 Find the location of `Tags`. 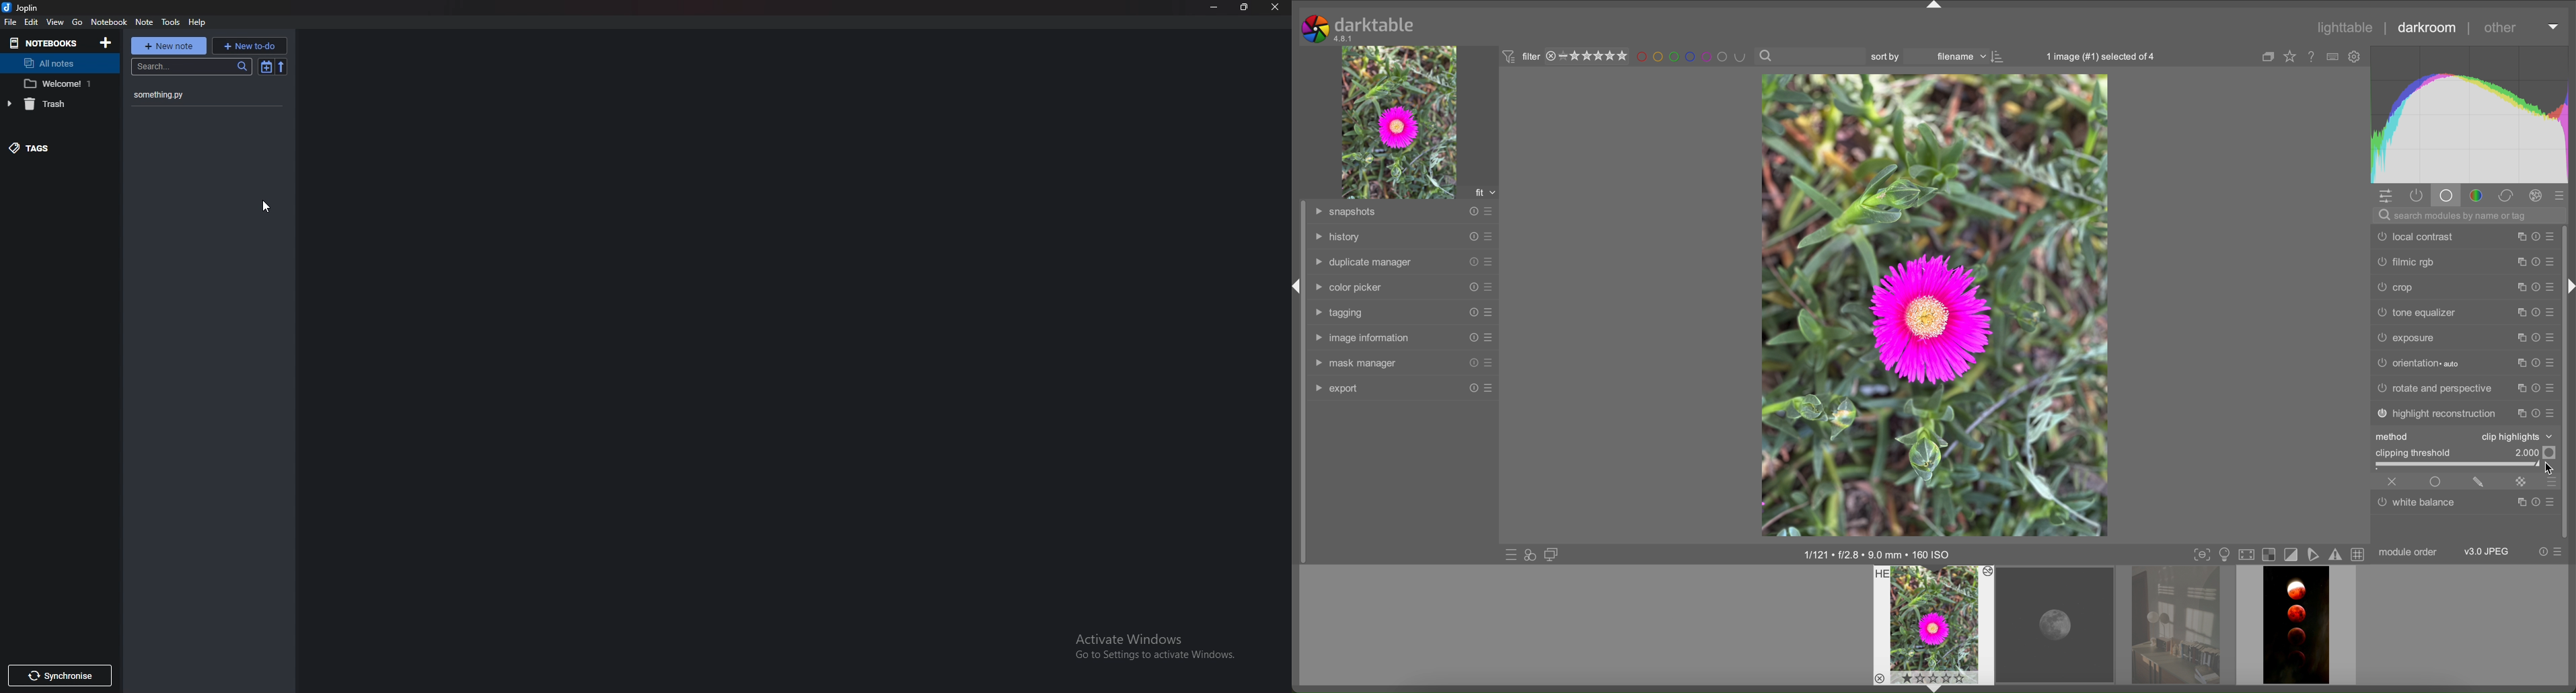

Tags is located at coordinates (59, 147).